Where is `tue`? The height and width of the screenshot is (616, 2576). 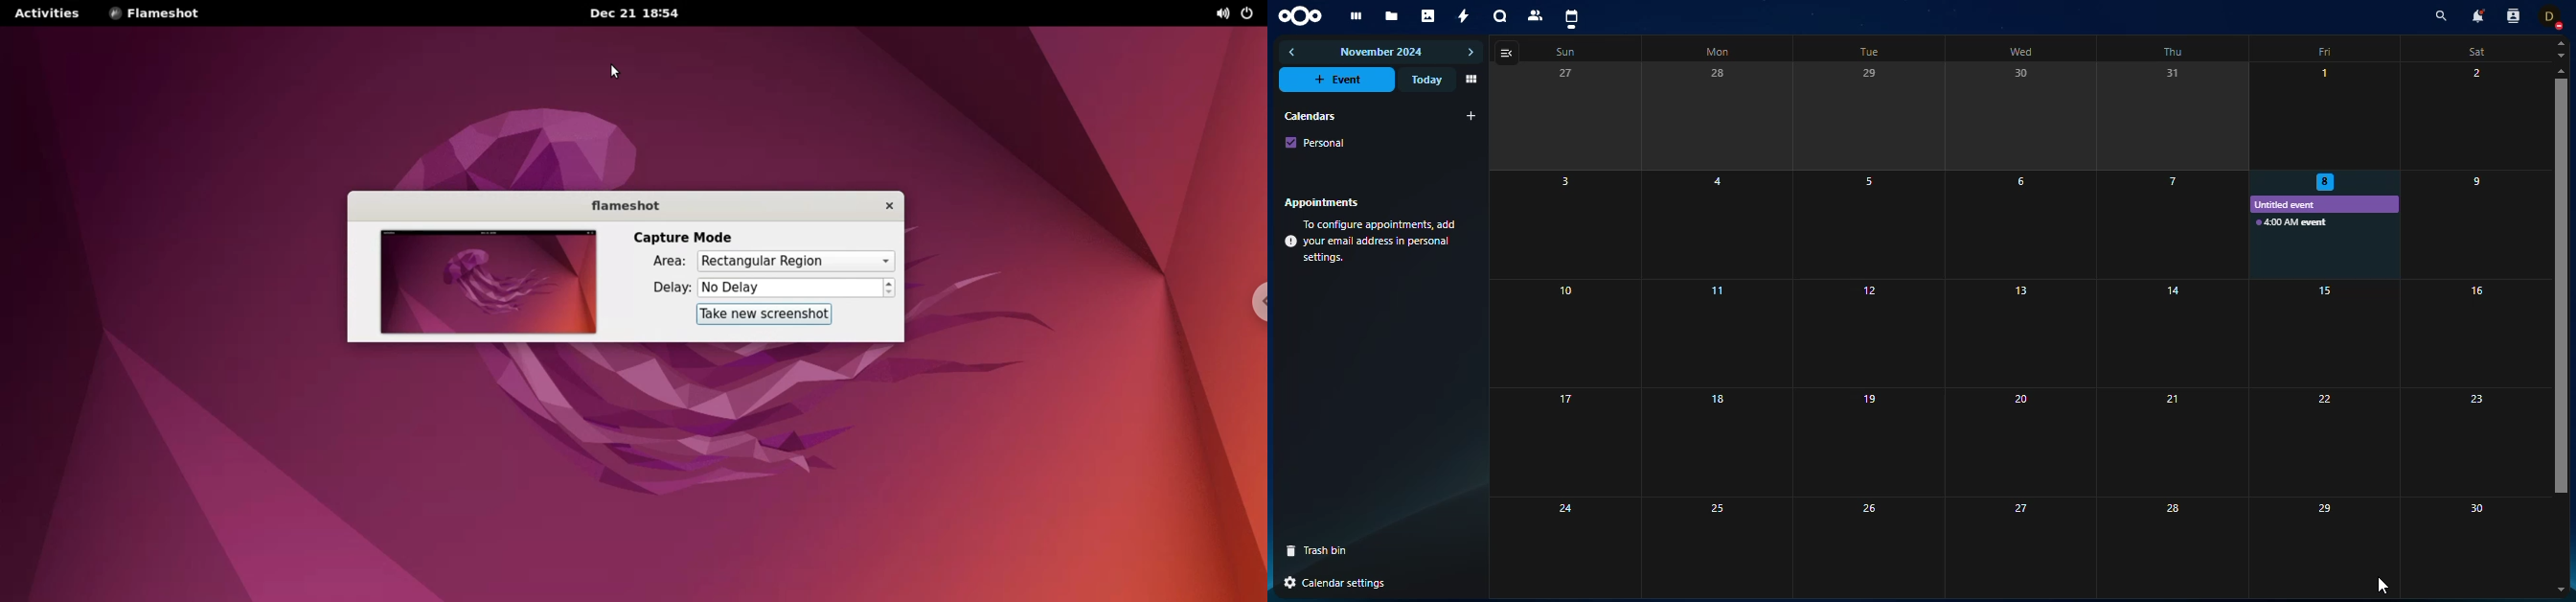 tue is located at coordinates (1865, 53).